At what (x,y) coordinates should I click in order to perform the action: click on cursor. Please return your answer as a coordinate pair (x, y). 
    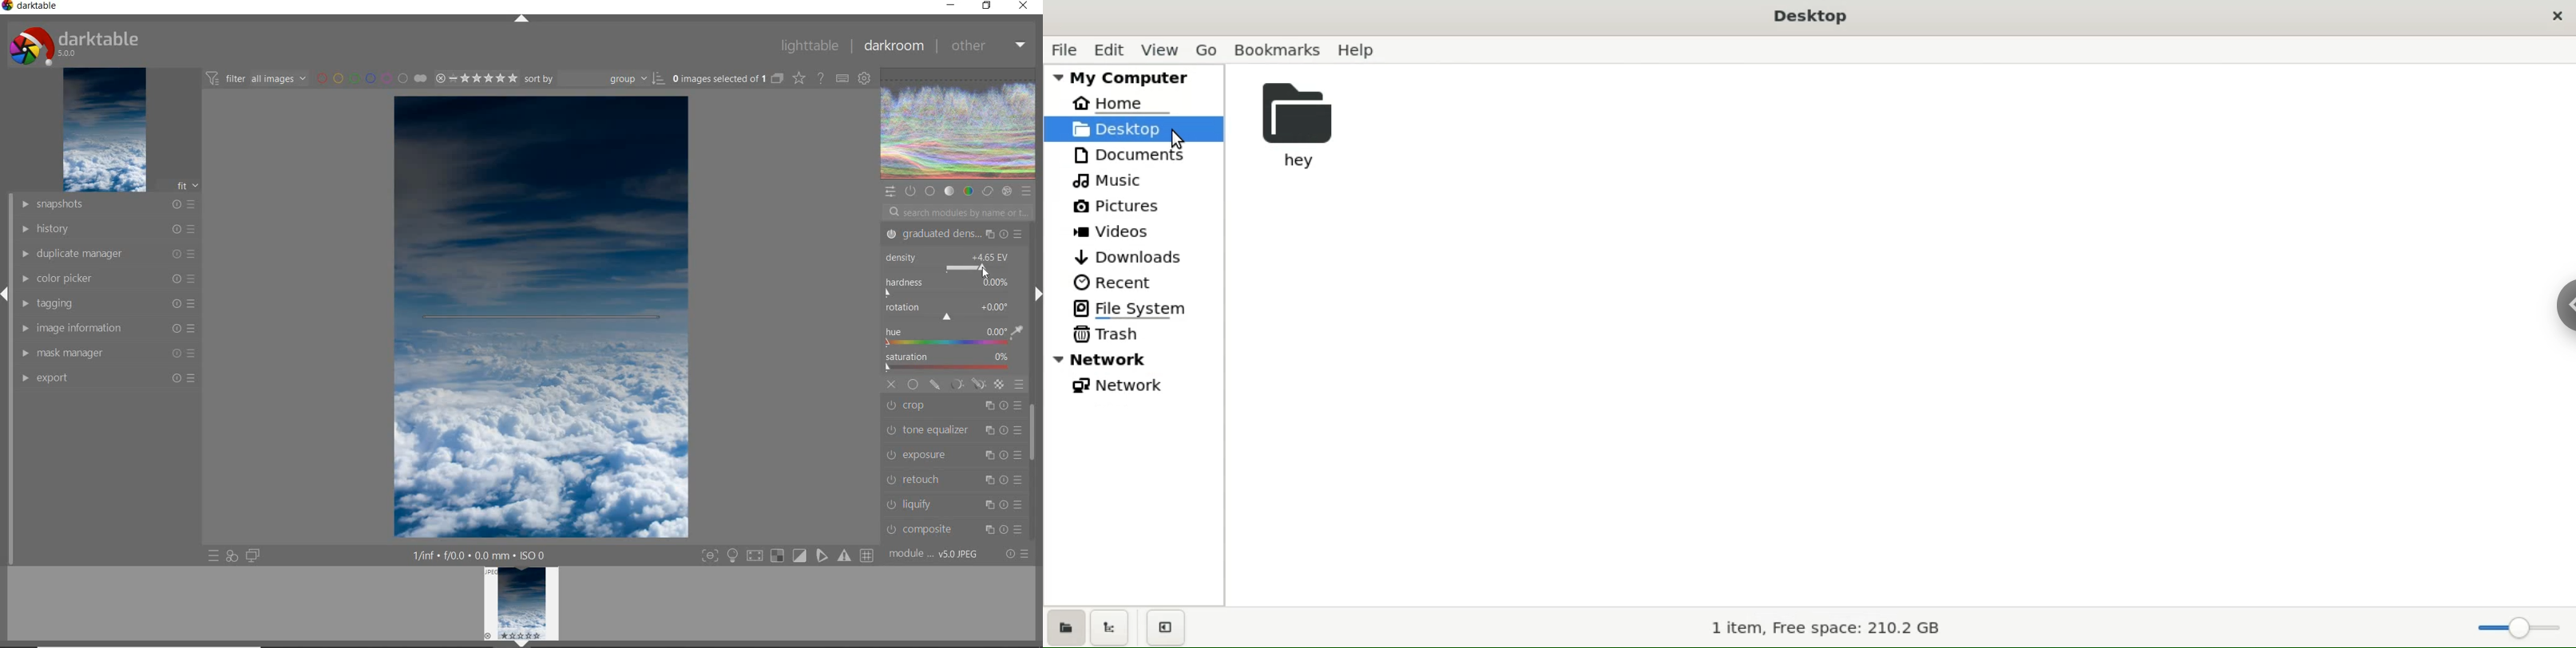
    Looking at the image, I should click on (1175, 137).